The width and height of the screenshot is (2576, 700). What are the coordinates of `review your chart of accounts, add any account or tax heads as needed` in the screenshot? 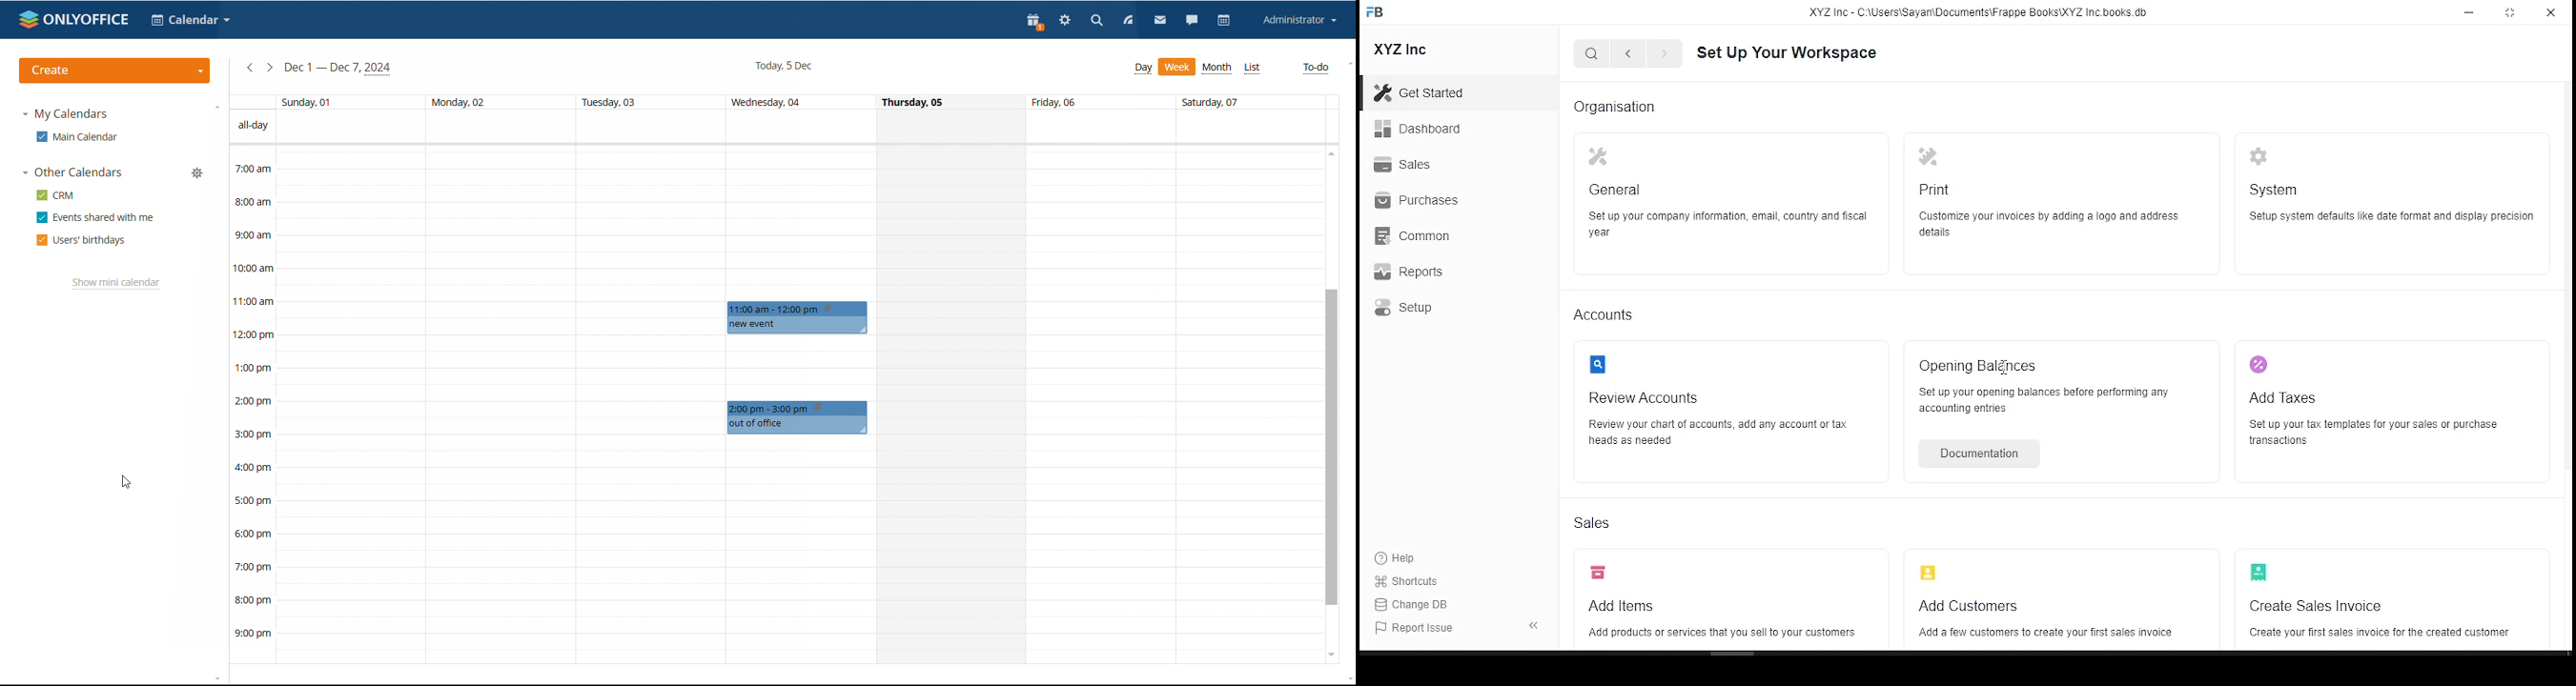 It's located at (1726, 431).